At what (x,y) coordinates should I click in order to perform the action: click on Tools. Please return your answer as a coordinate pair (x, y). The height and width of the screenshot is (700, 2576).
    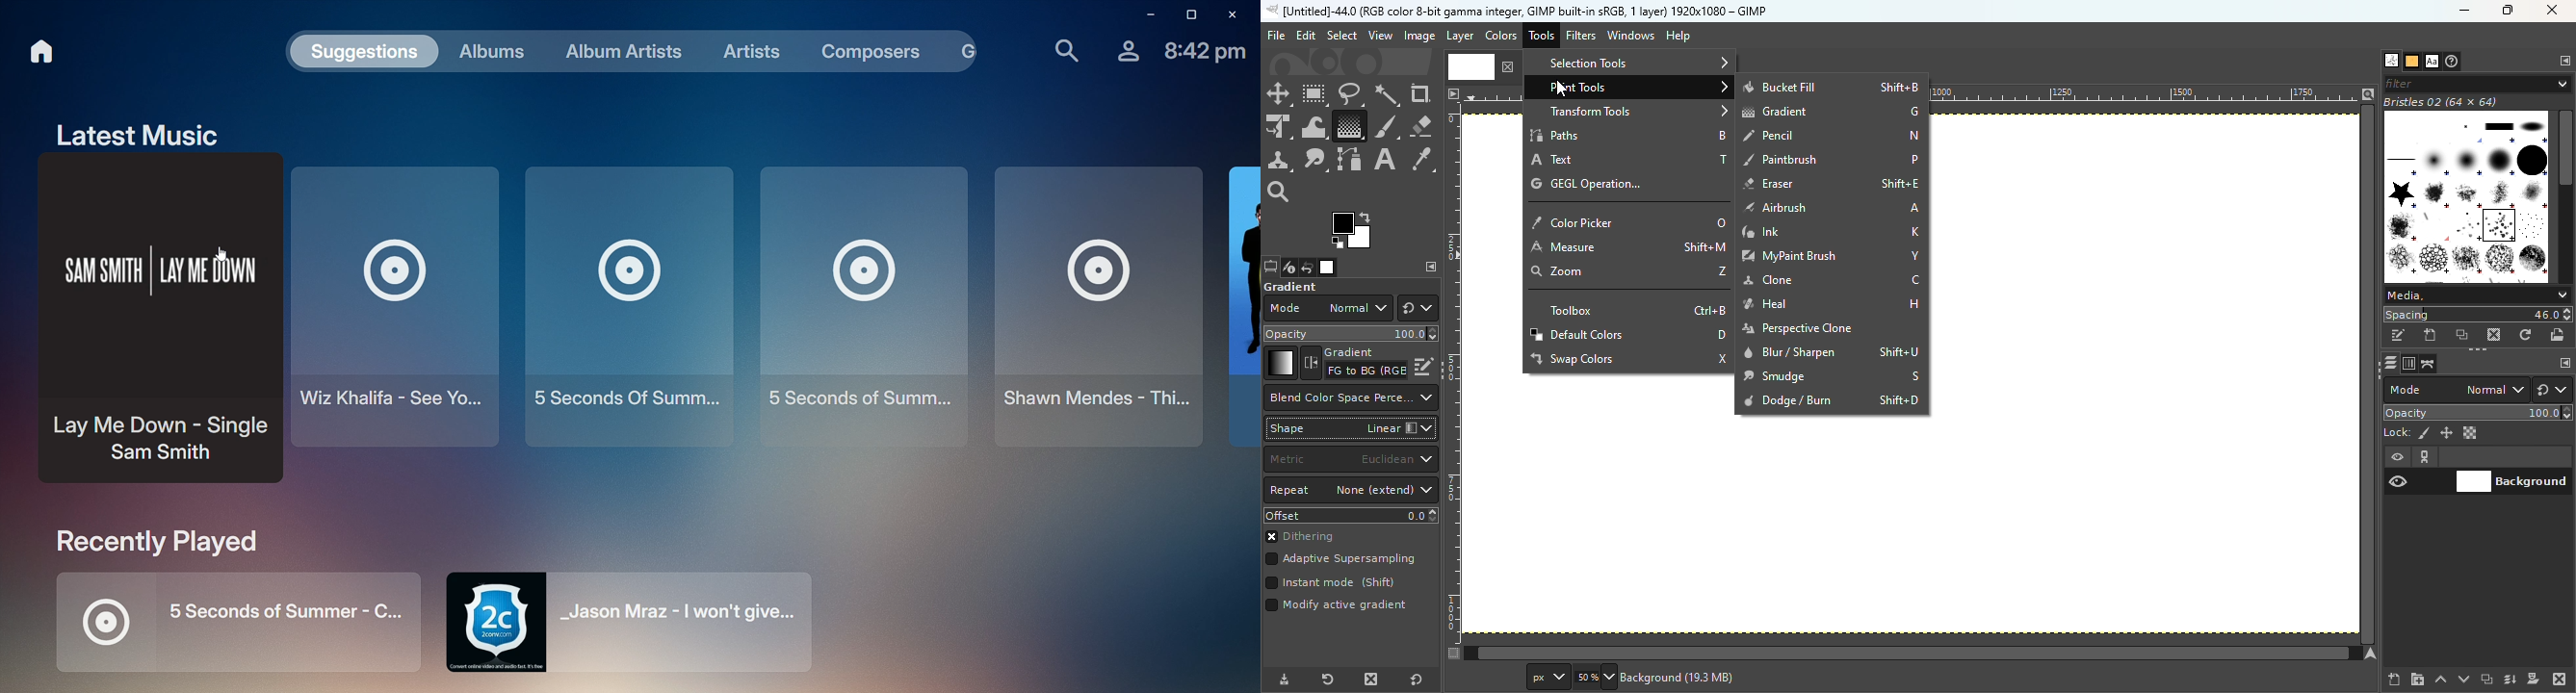
    Looking at the image, I should click on (1544, 38).